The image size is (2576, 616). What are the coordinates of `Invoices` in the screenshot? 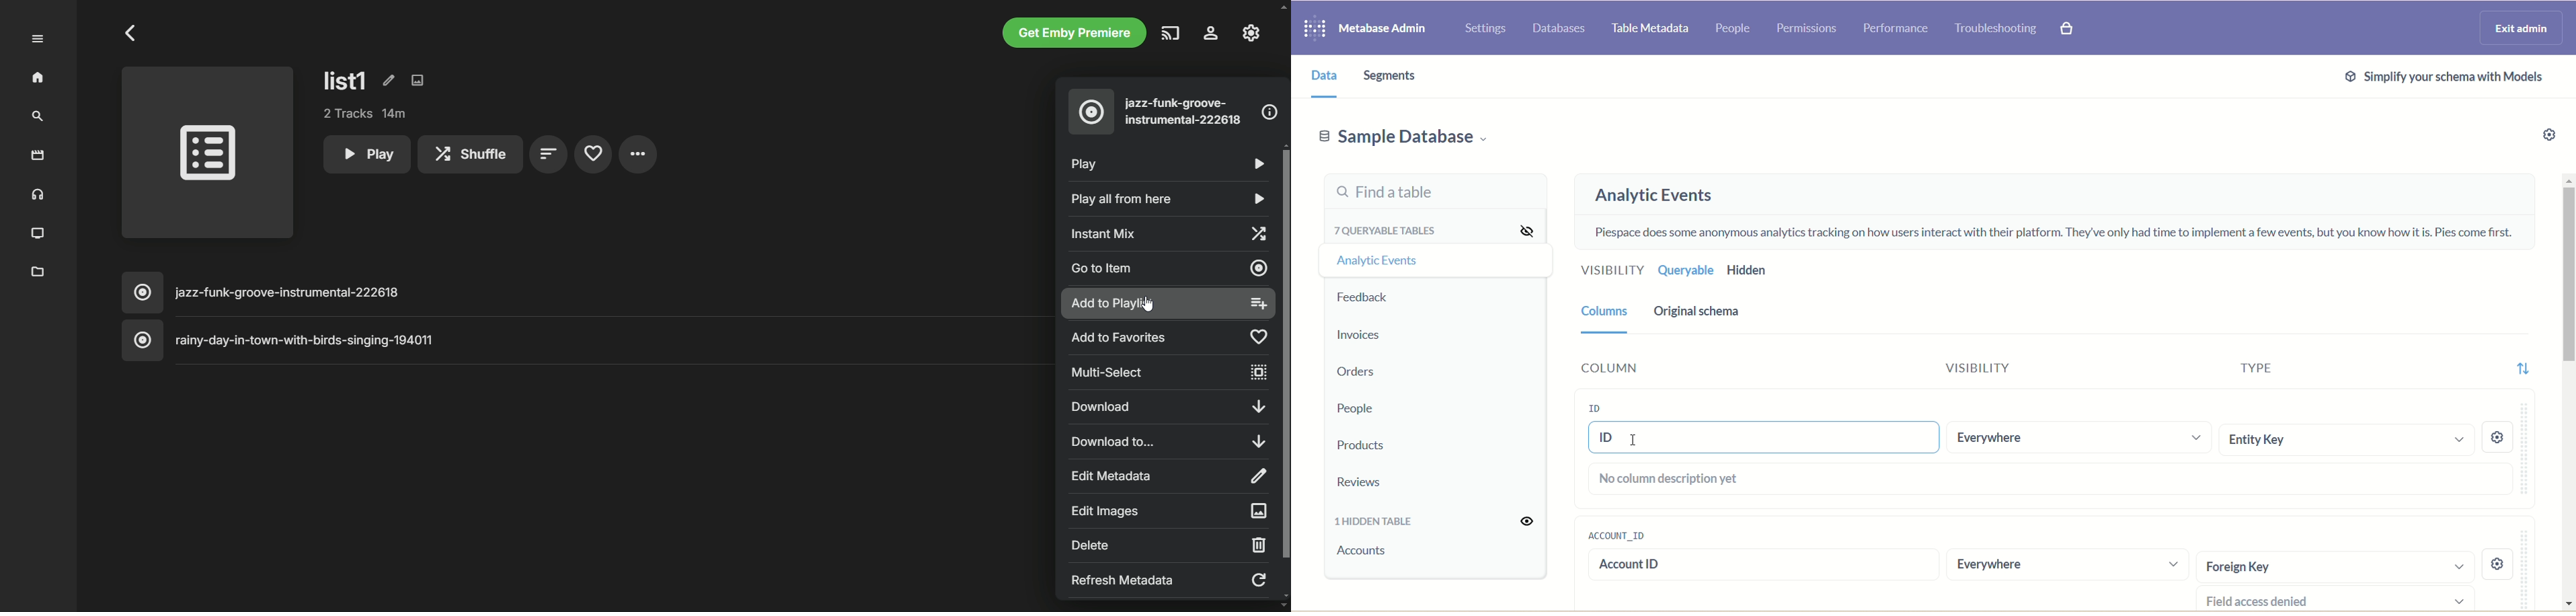 It's located at (1362, 333).